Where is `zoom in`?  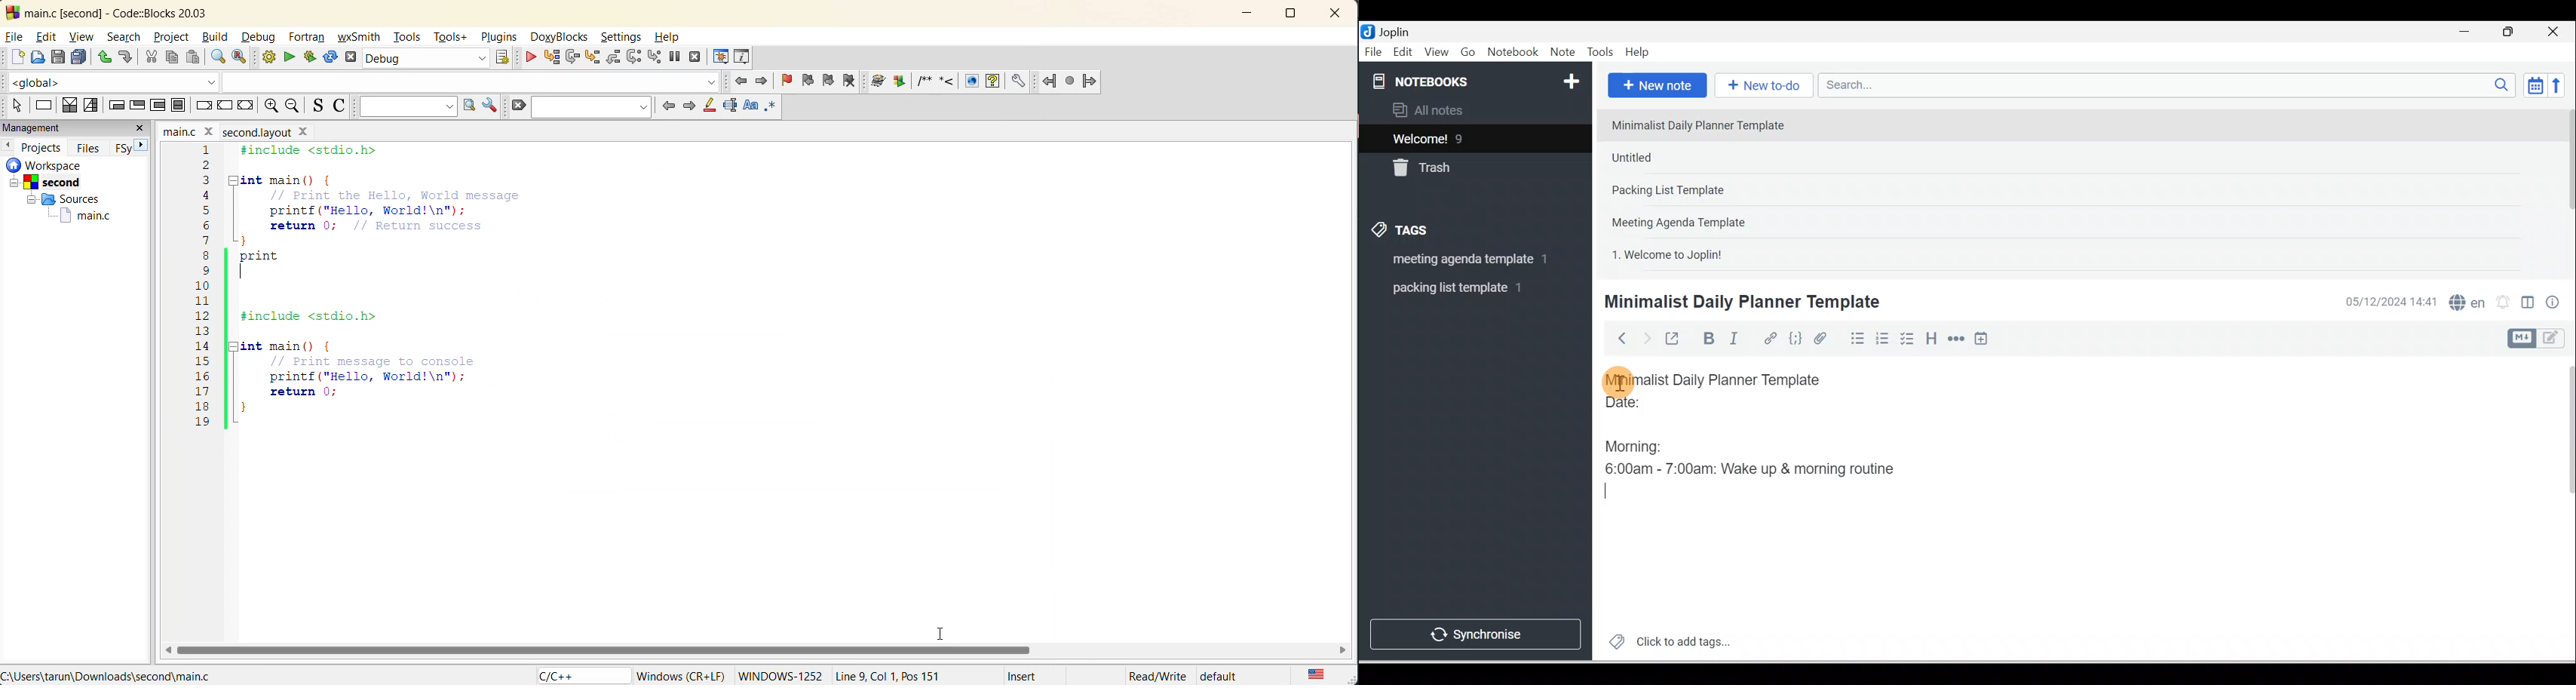
zoom in is located at coordinates (293, 108).